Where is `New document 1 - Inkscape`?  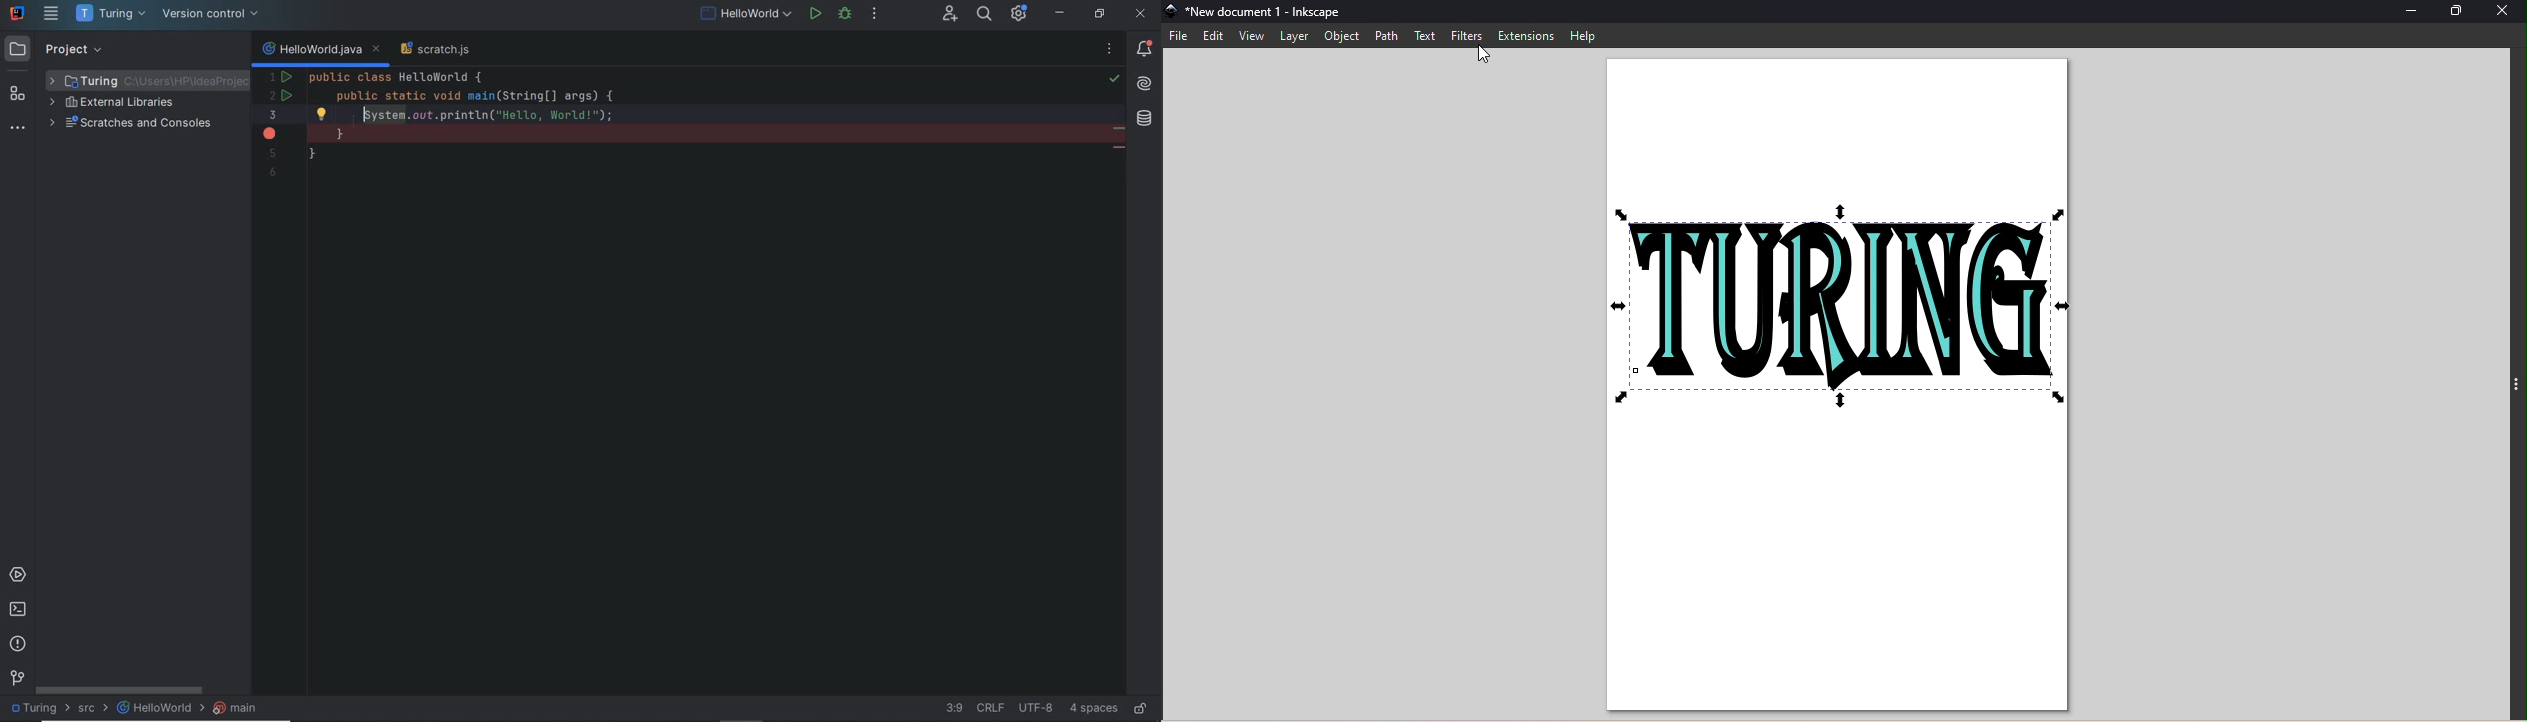 New document 1 - Inkscape is located at coordinates (1273, 12).